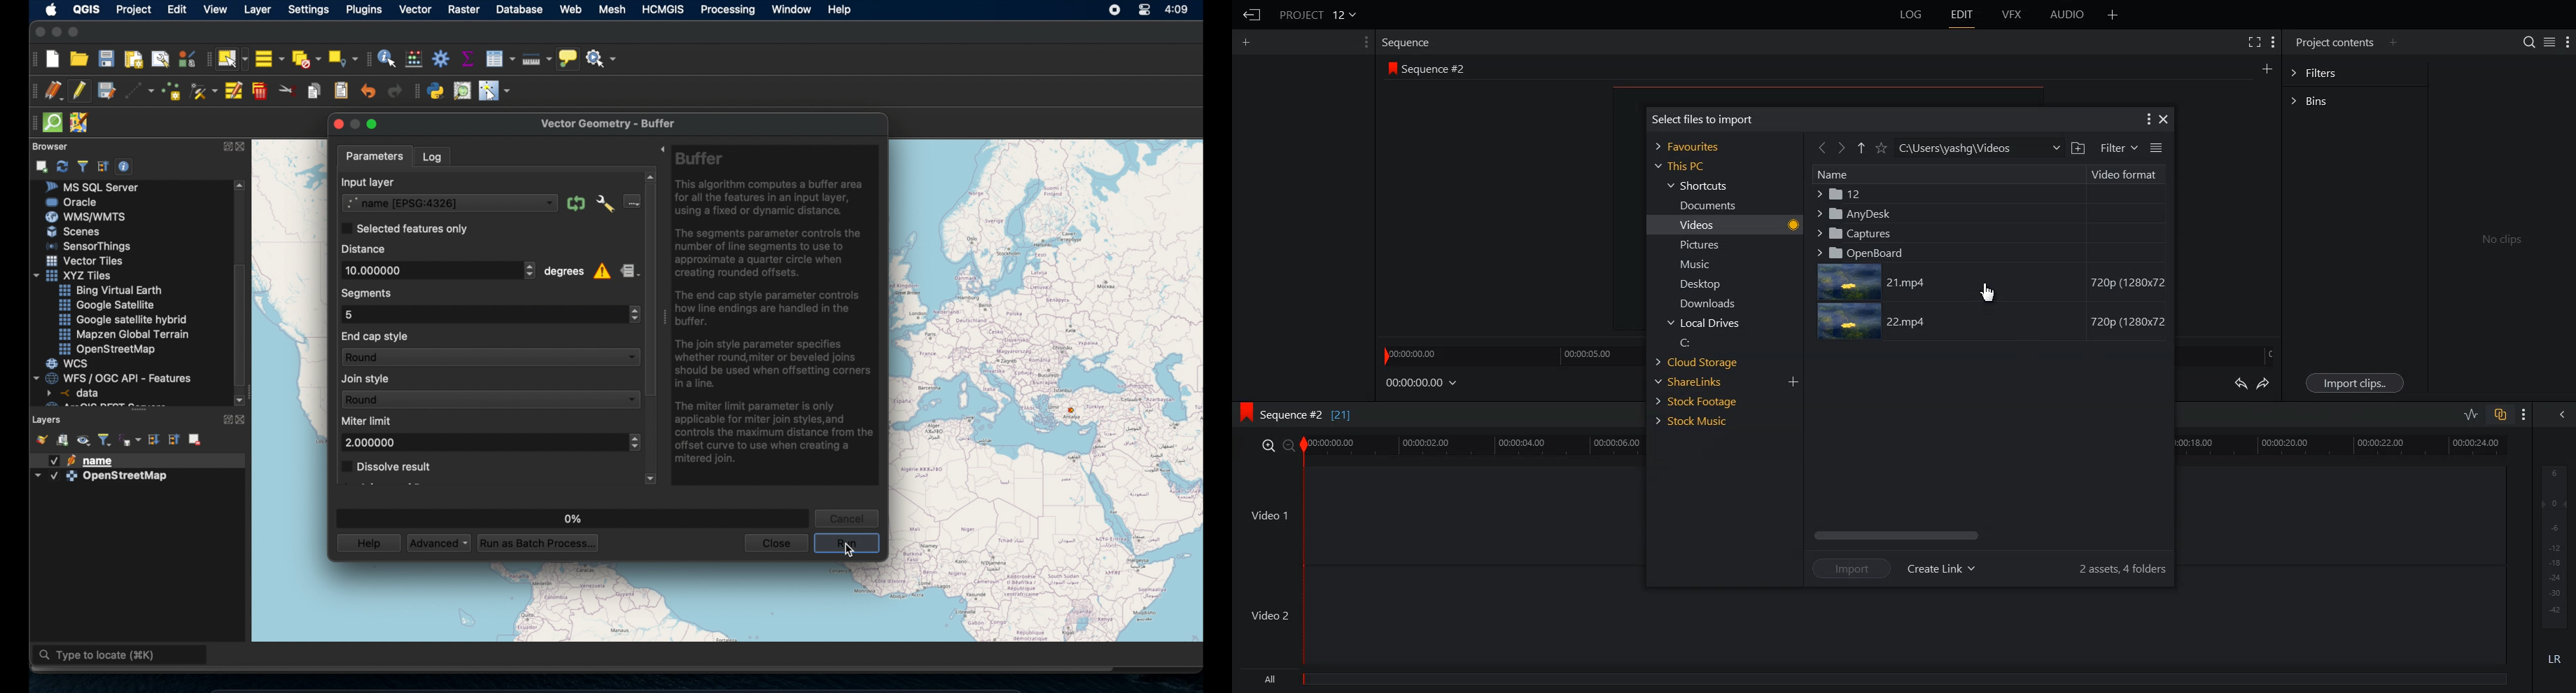 Image resolution: width=2576 pixels, height=700 pixels. I want to click on show map tips, so click(569, 58).